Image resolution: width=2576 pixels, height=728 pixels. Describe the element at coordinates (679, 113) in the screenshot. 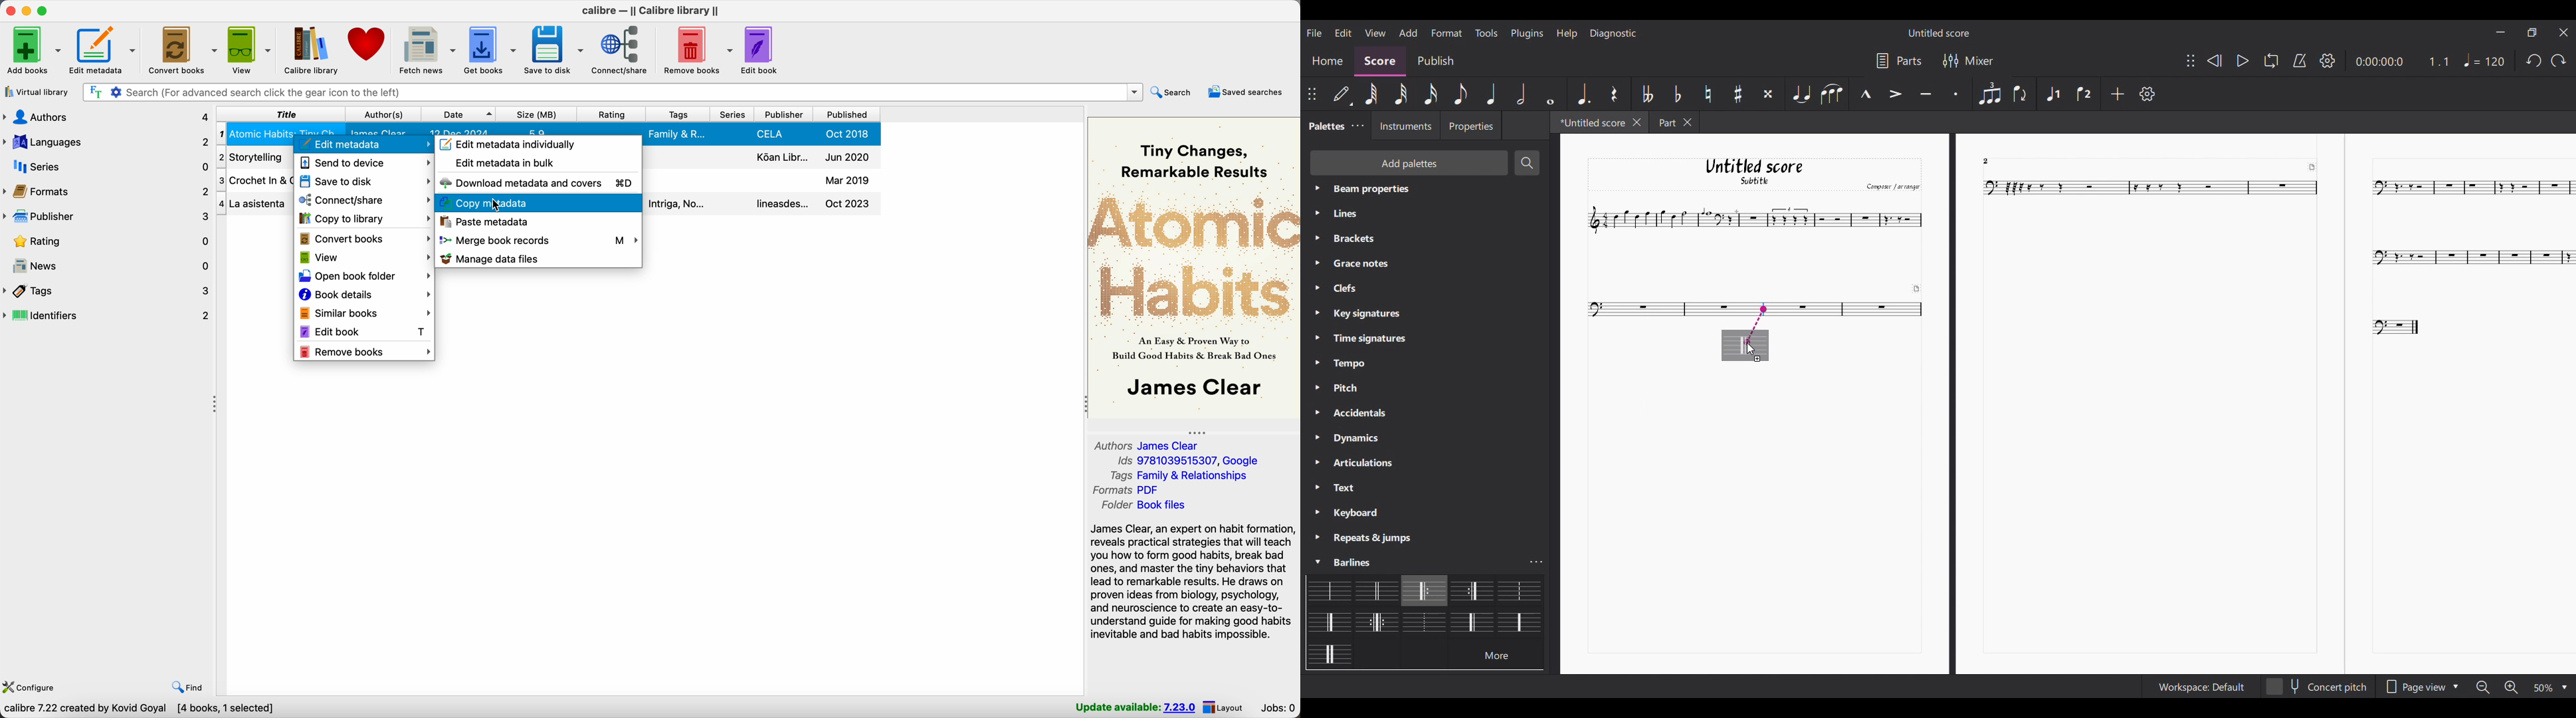

I see `tags` at that location.